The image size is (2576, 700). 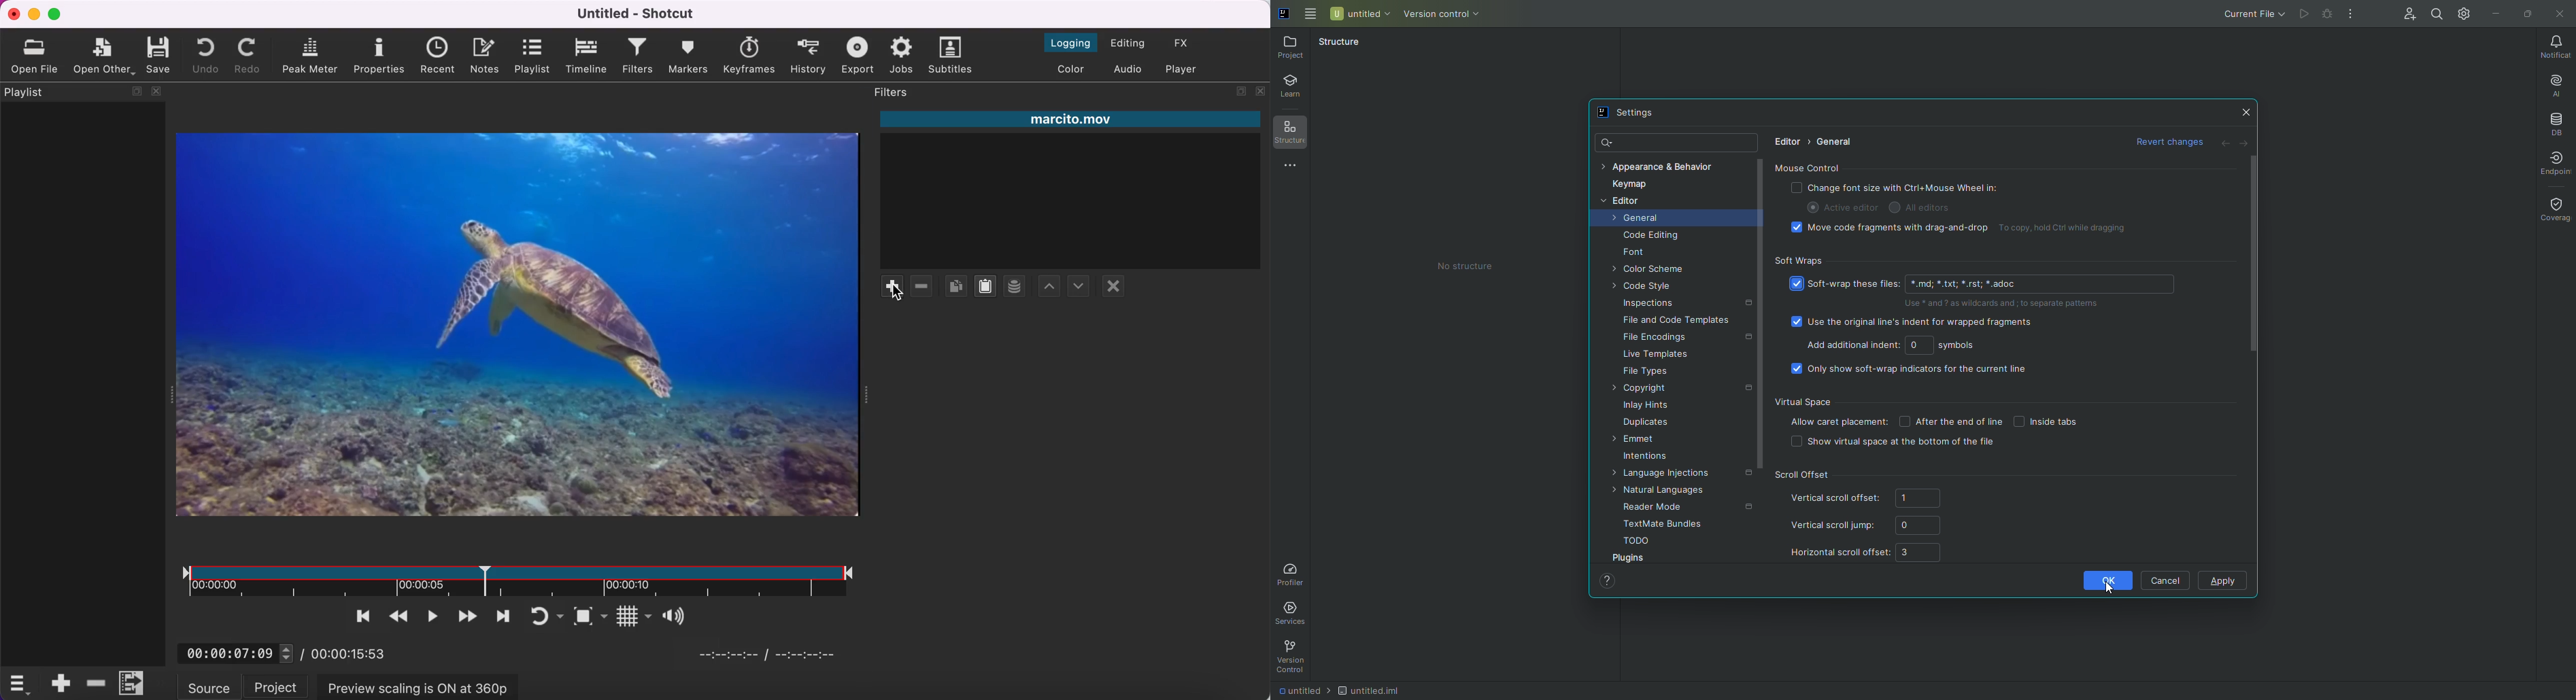 I want to click on 00:00:07:09, so click(x=235, y=650).